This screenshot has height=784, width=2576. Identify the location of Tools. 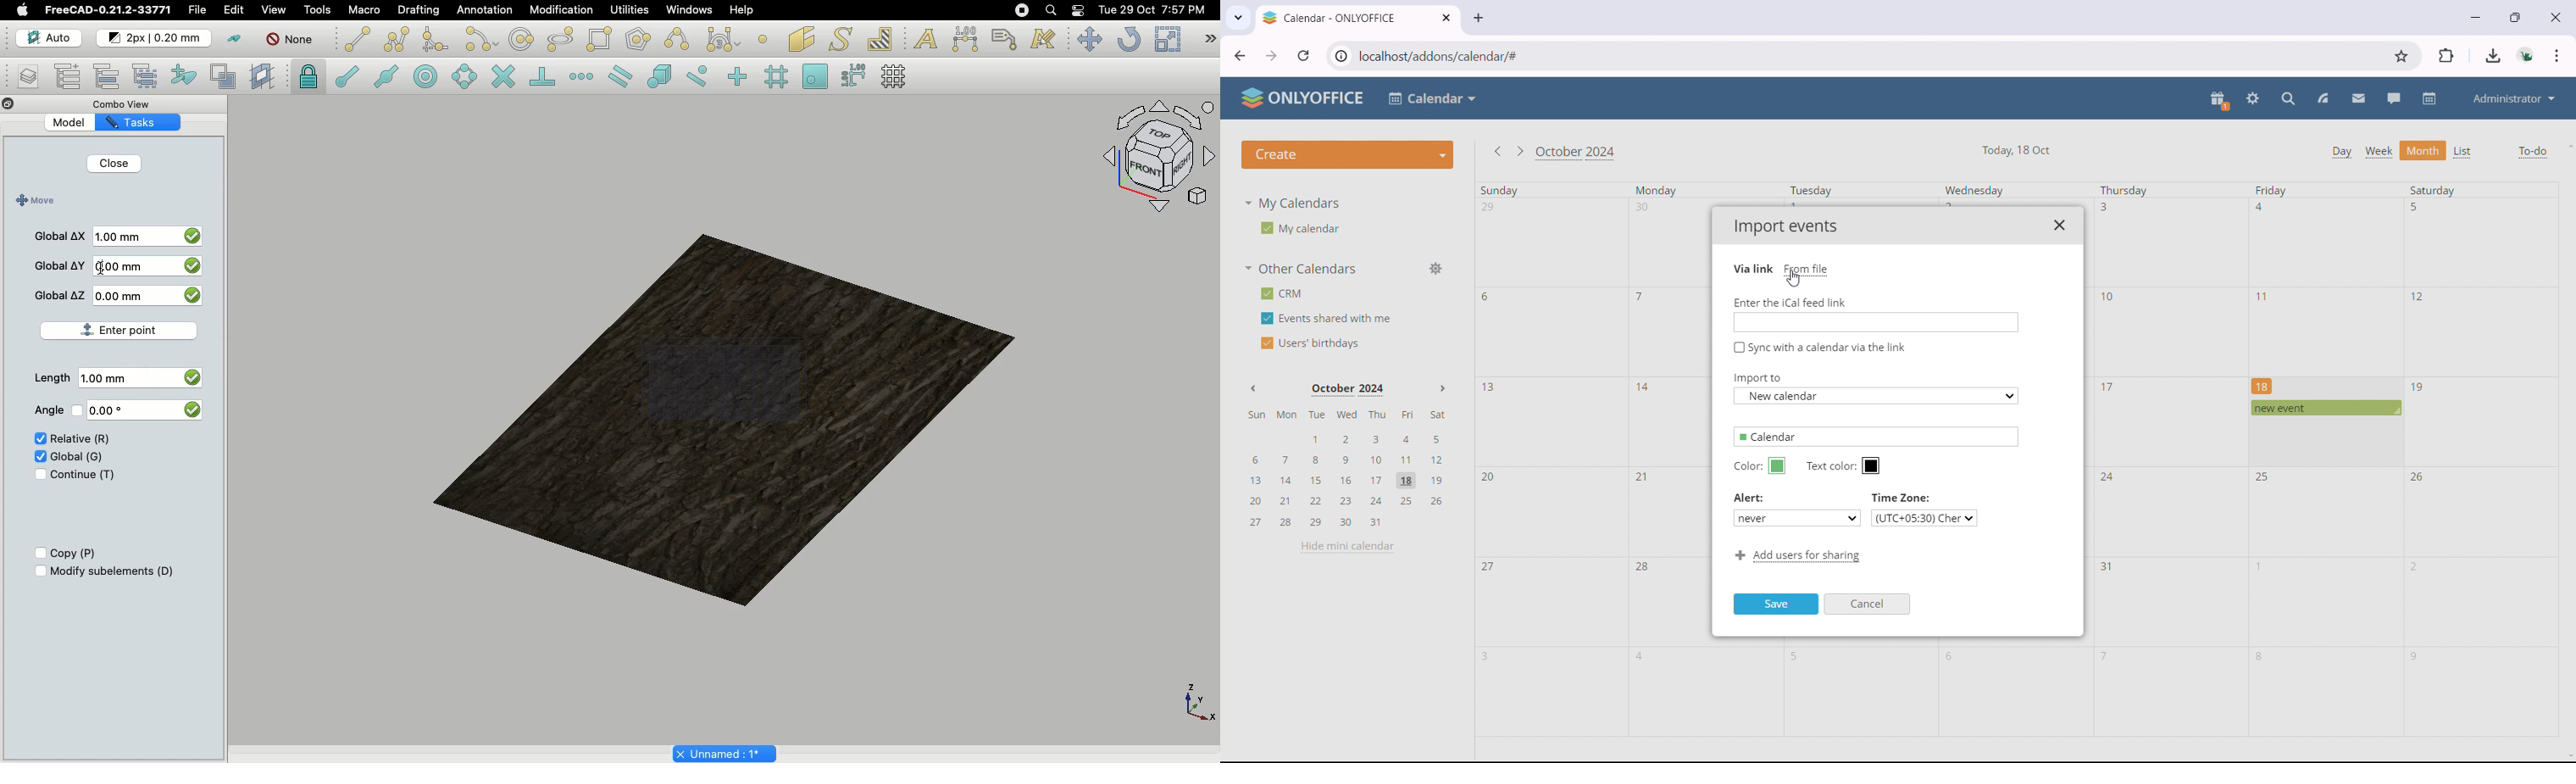
(317, 10).